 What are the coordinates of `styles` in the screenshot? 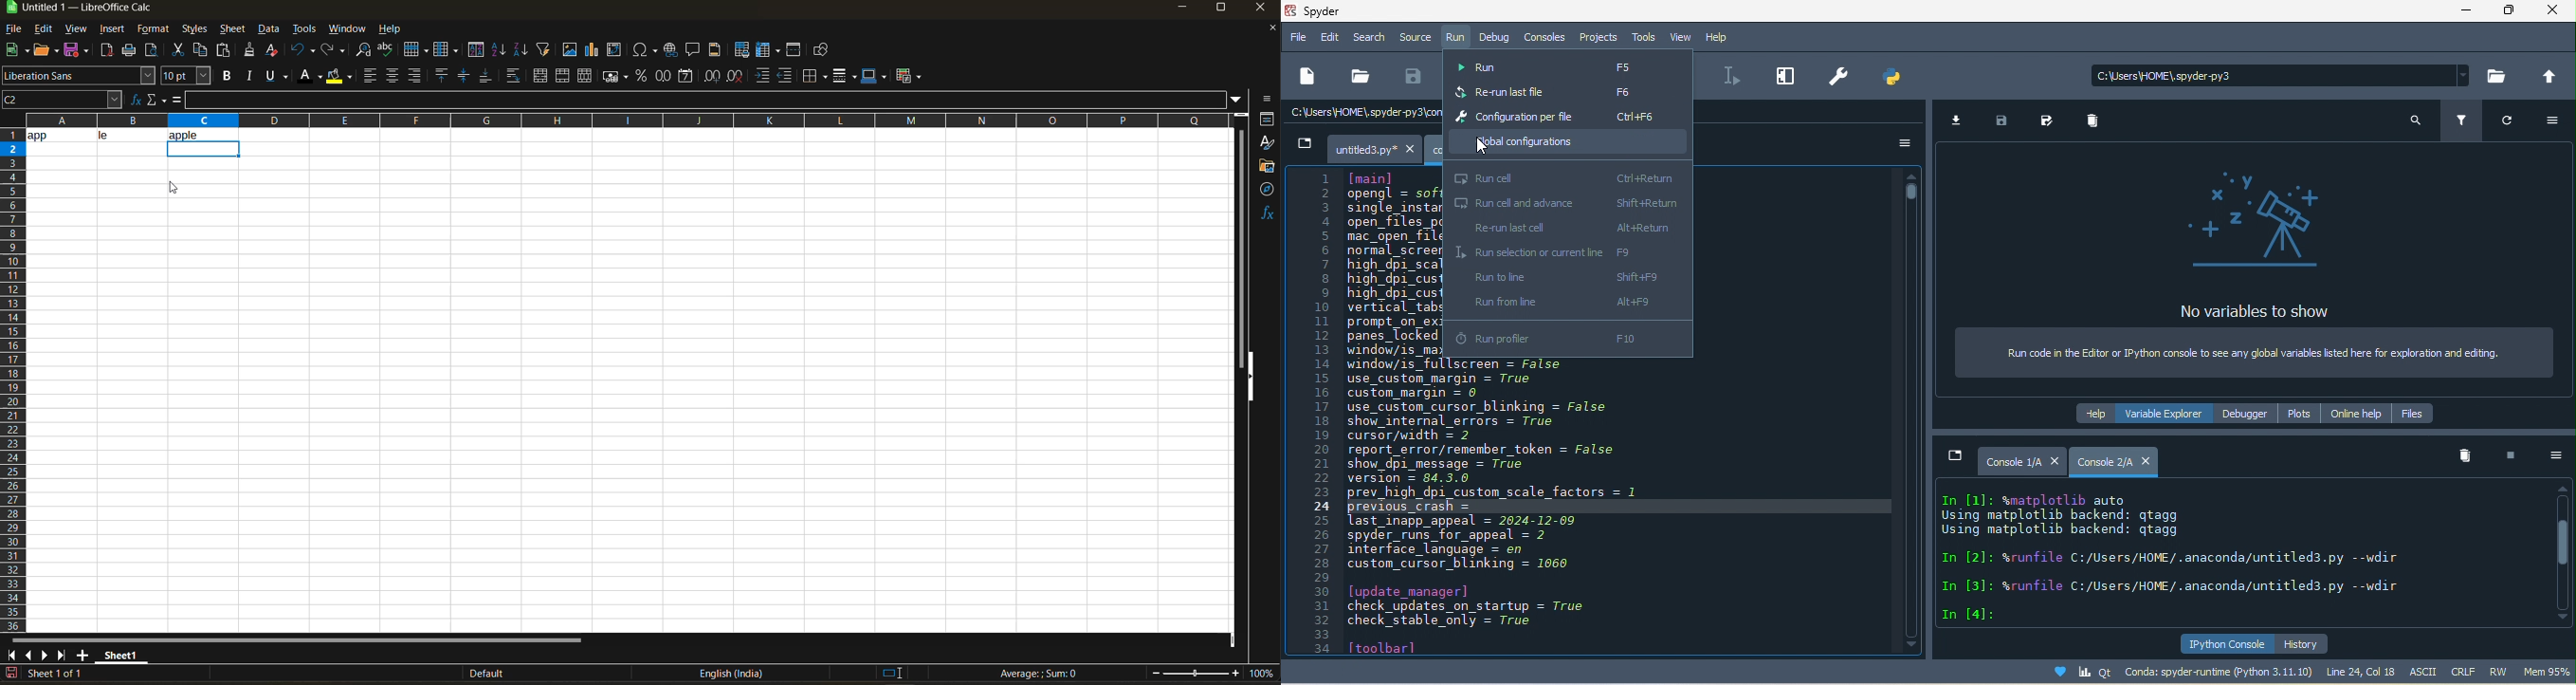 It's located at (1266, 144).